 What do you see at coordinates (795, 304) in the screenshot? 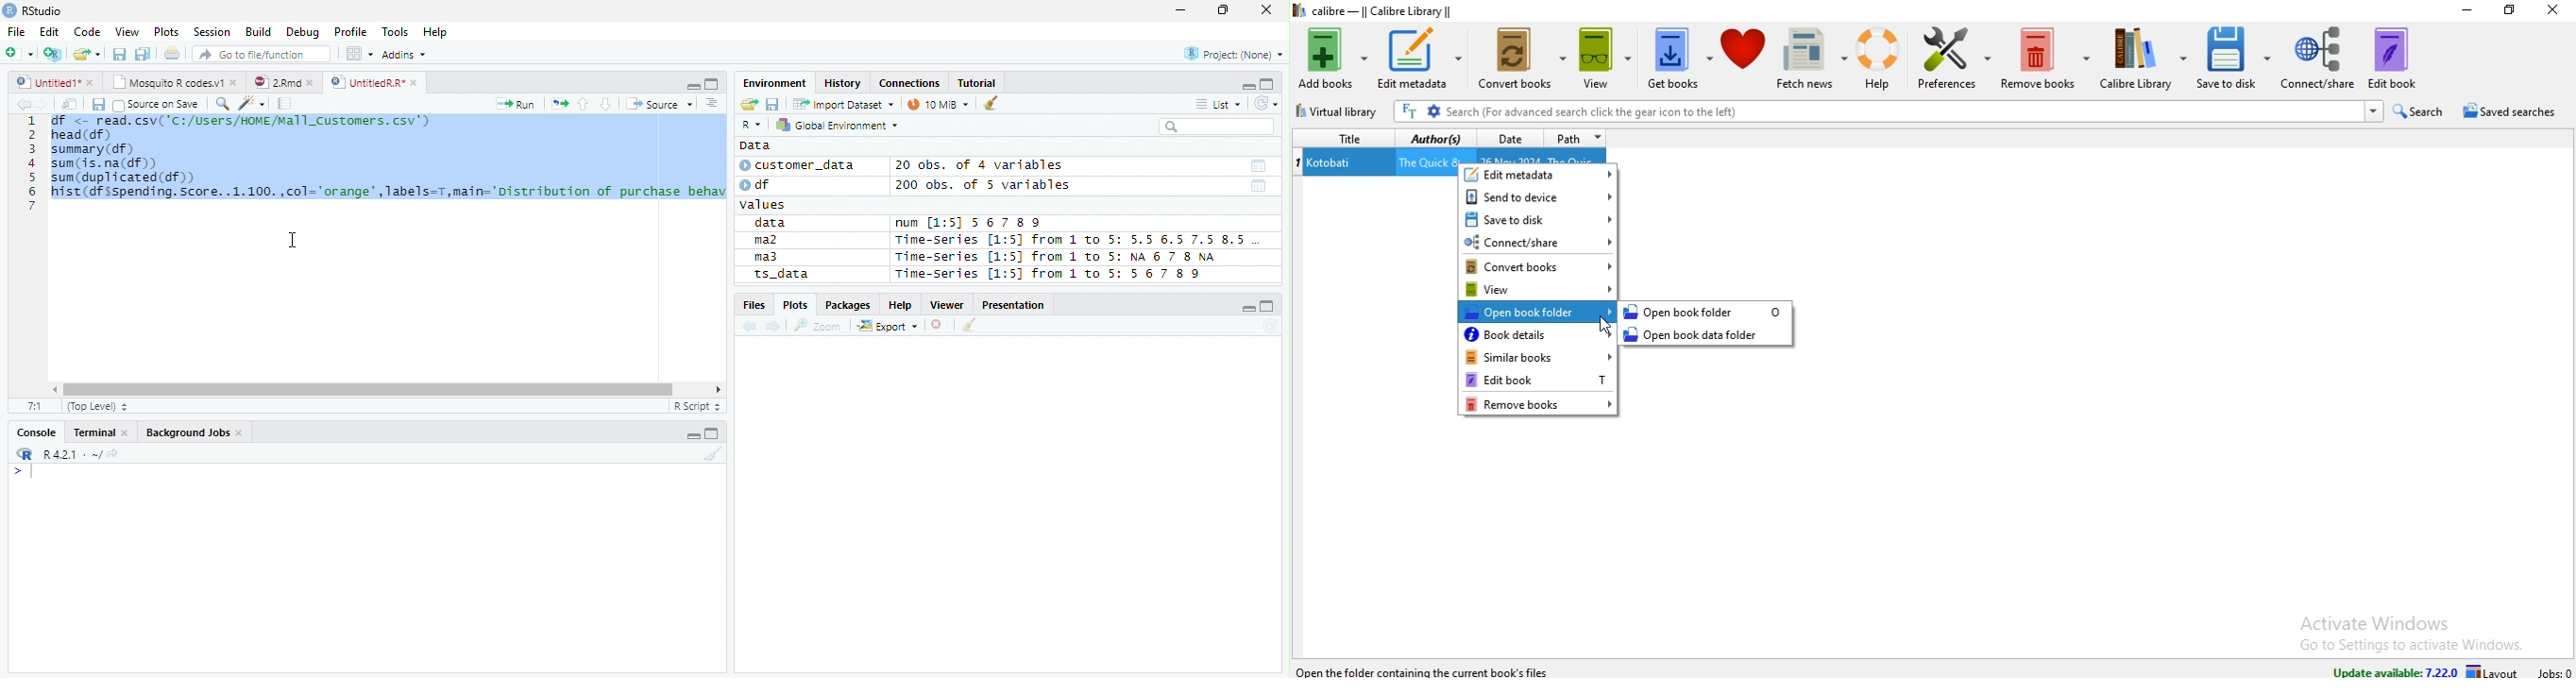
I see `Plots` at bounding box center [795, 304].